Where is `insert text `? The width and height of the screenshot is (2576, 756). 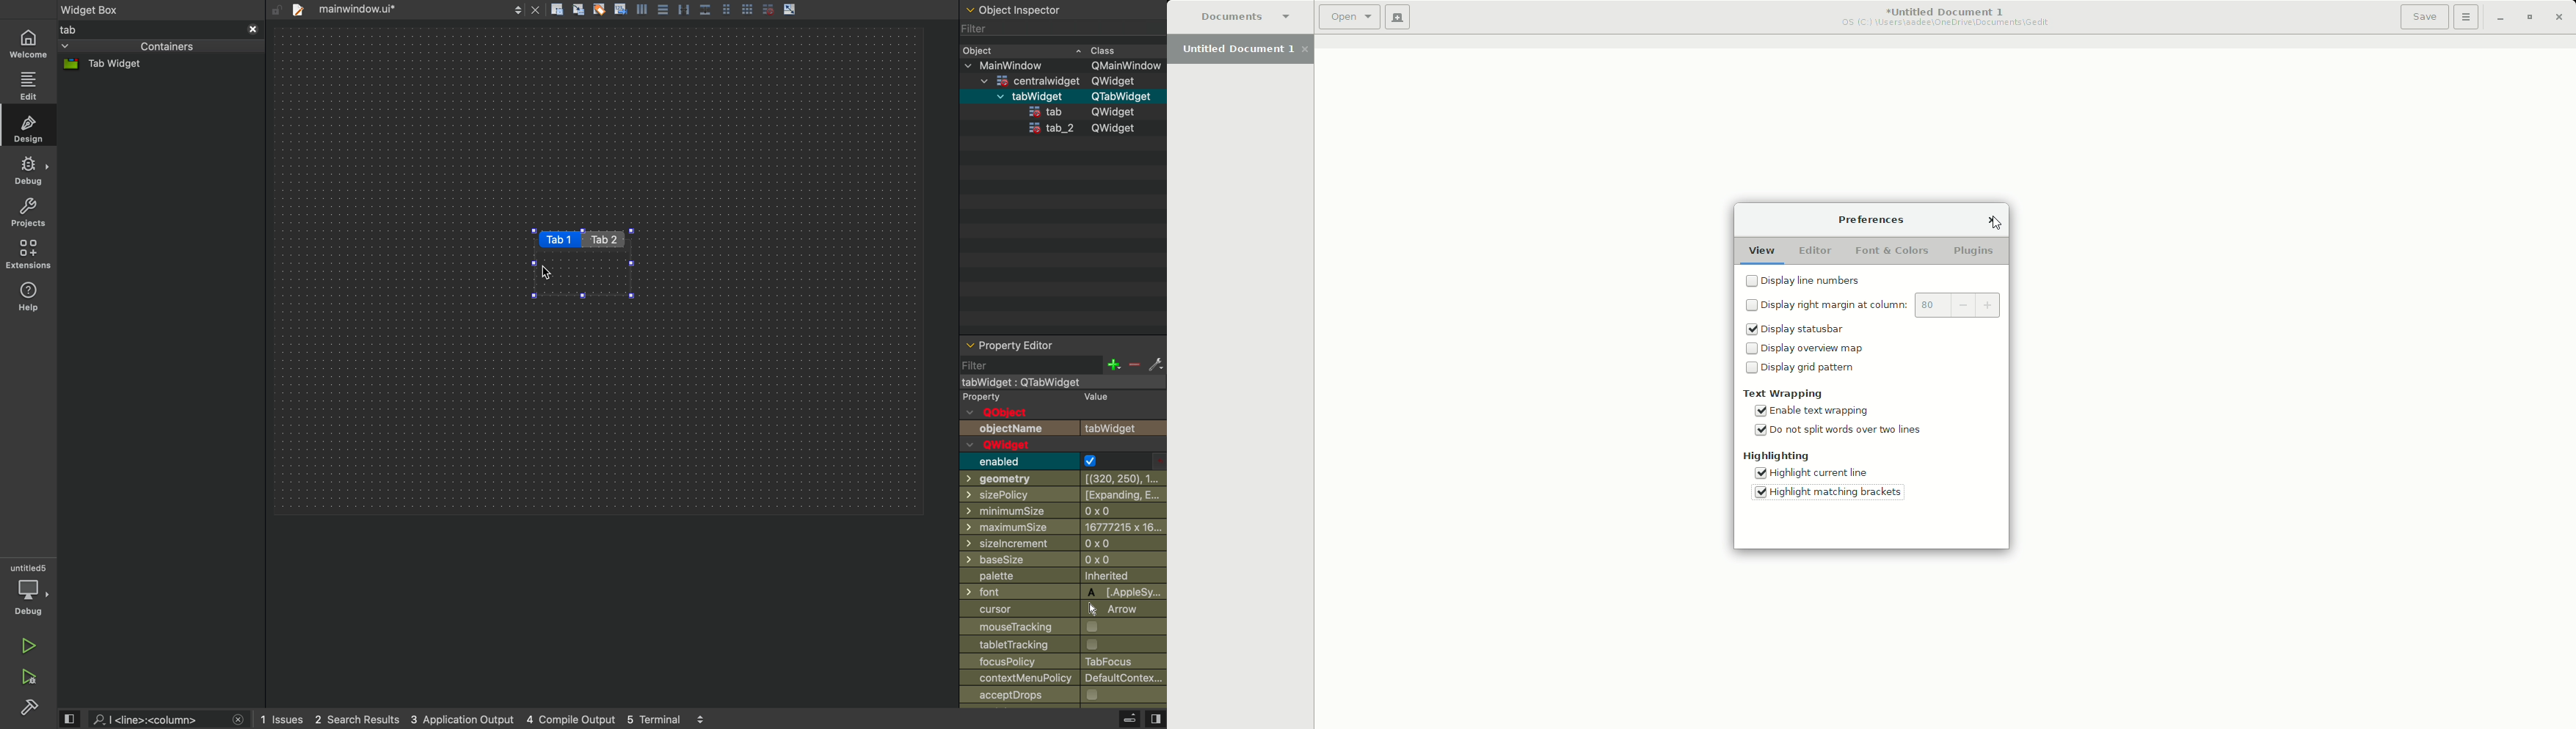 insert text  is located at coordinates (620, 9).